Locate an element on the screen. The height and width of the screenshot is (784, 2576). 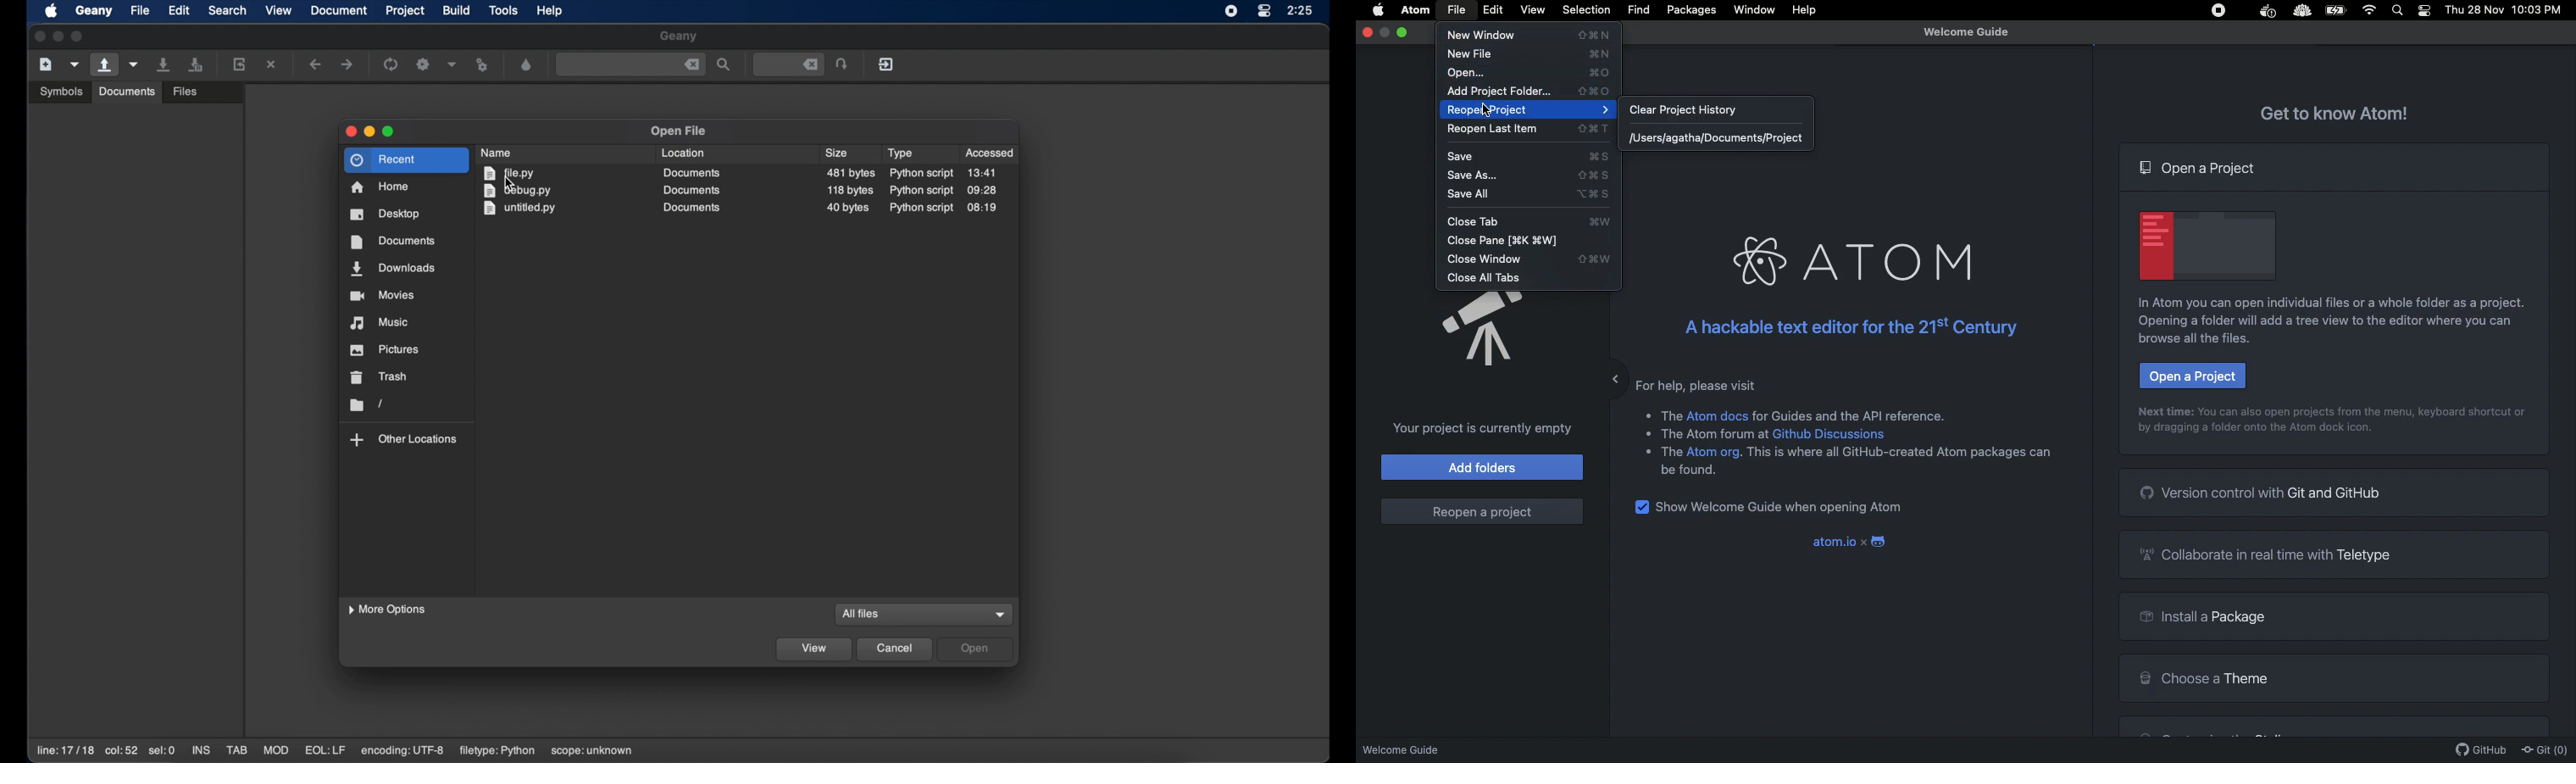
Clear project history is located at coordinates (1701, 112).